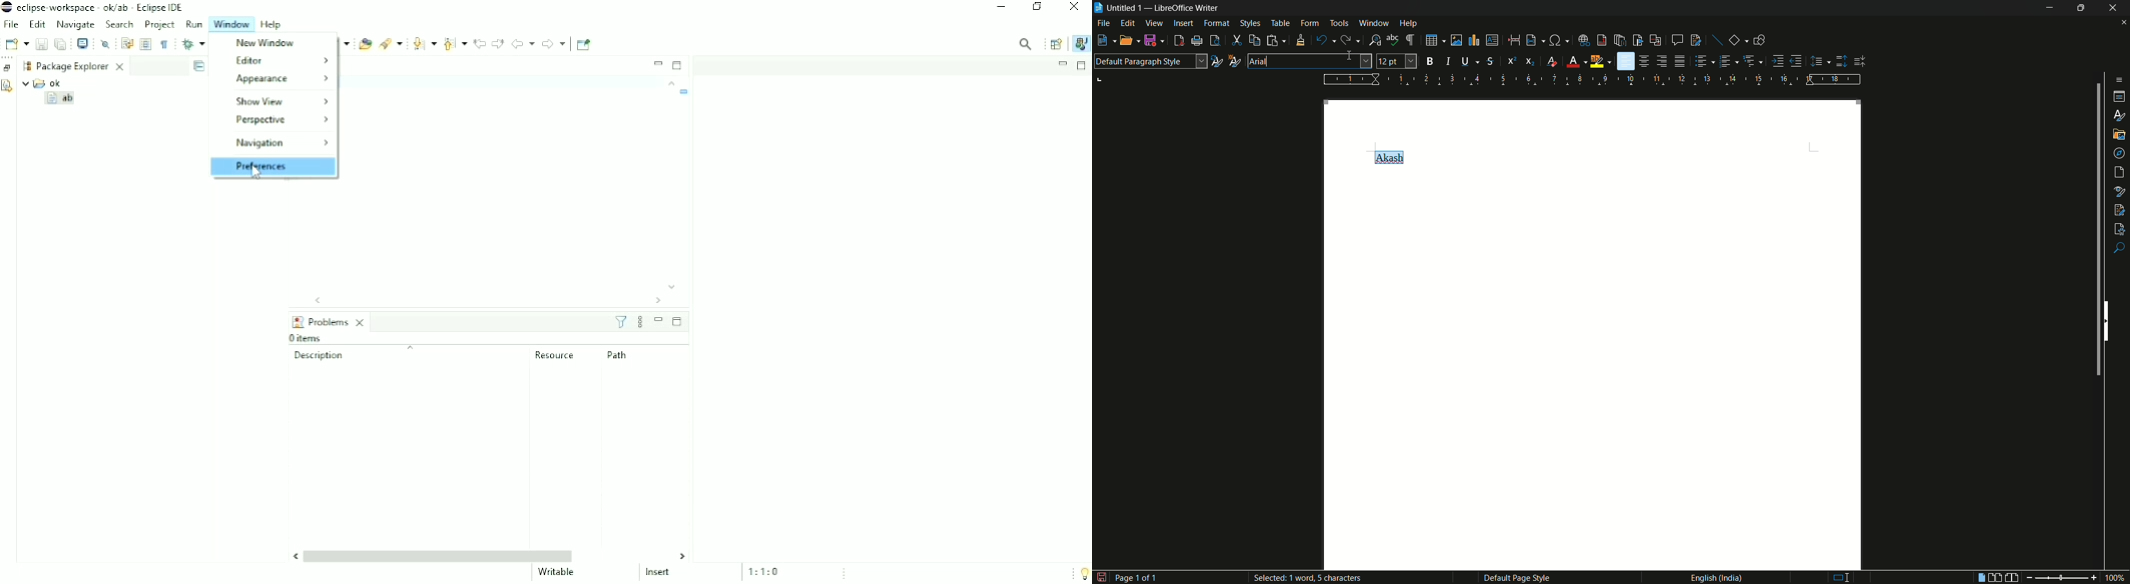  What do you see at coordinates (281, 120) in the screenshot?
I see `Perspective` at bounding box center [281, 120].